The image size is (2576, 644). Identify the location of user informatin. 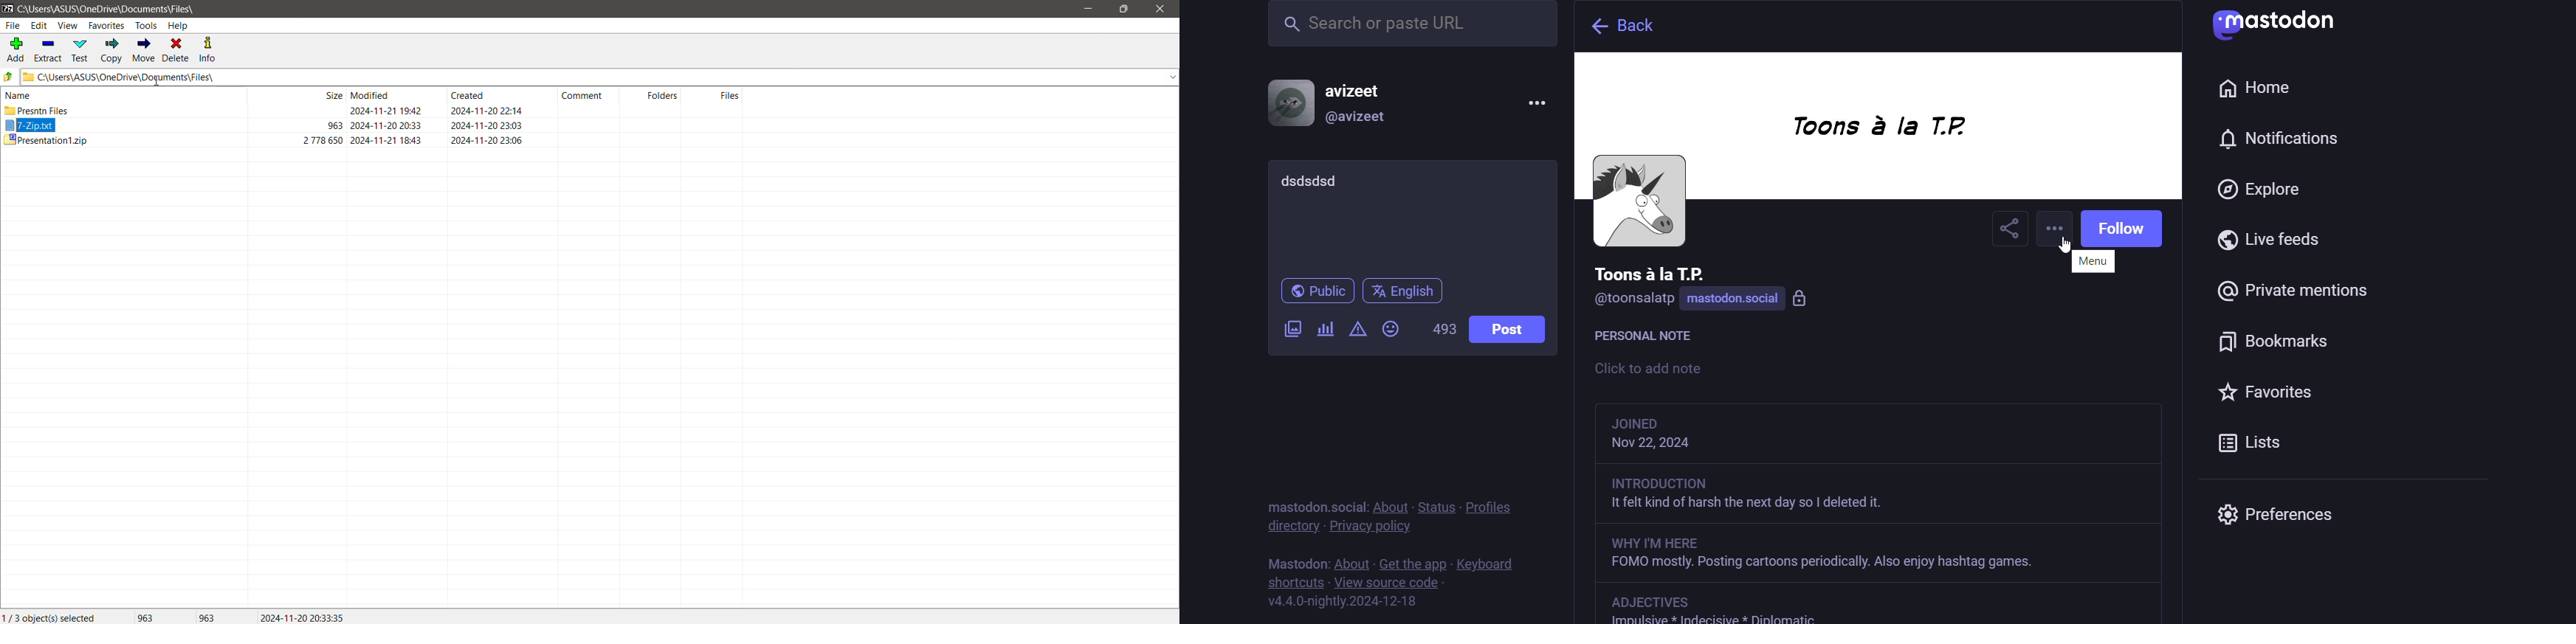
(1884, 434).